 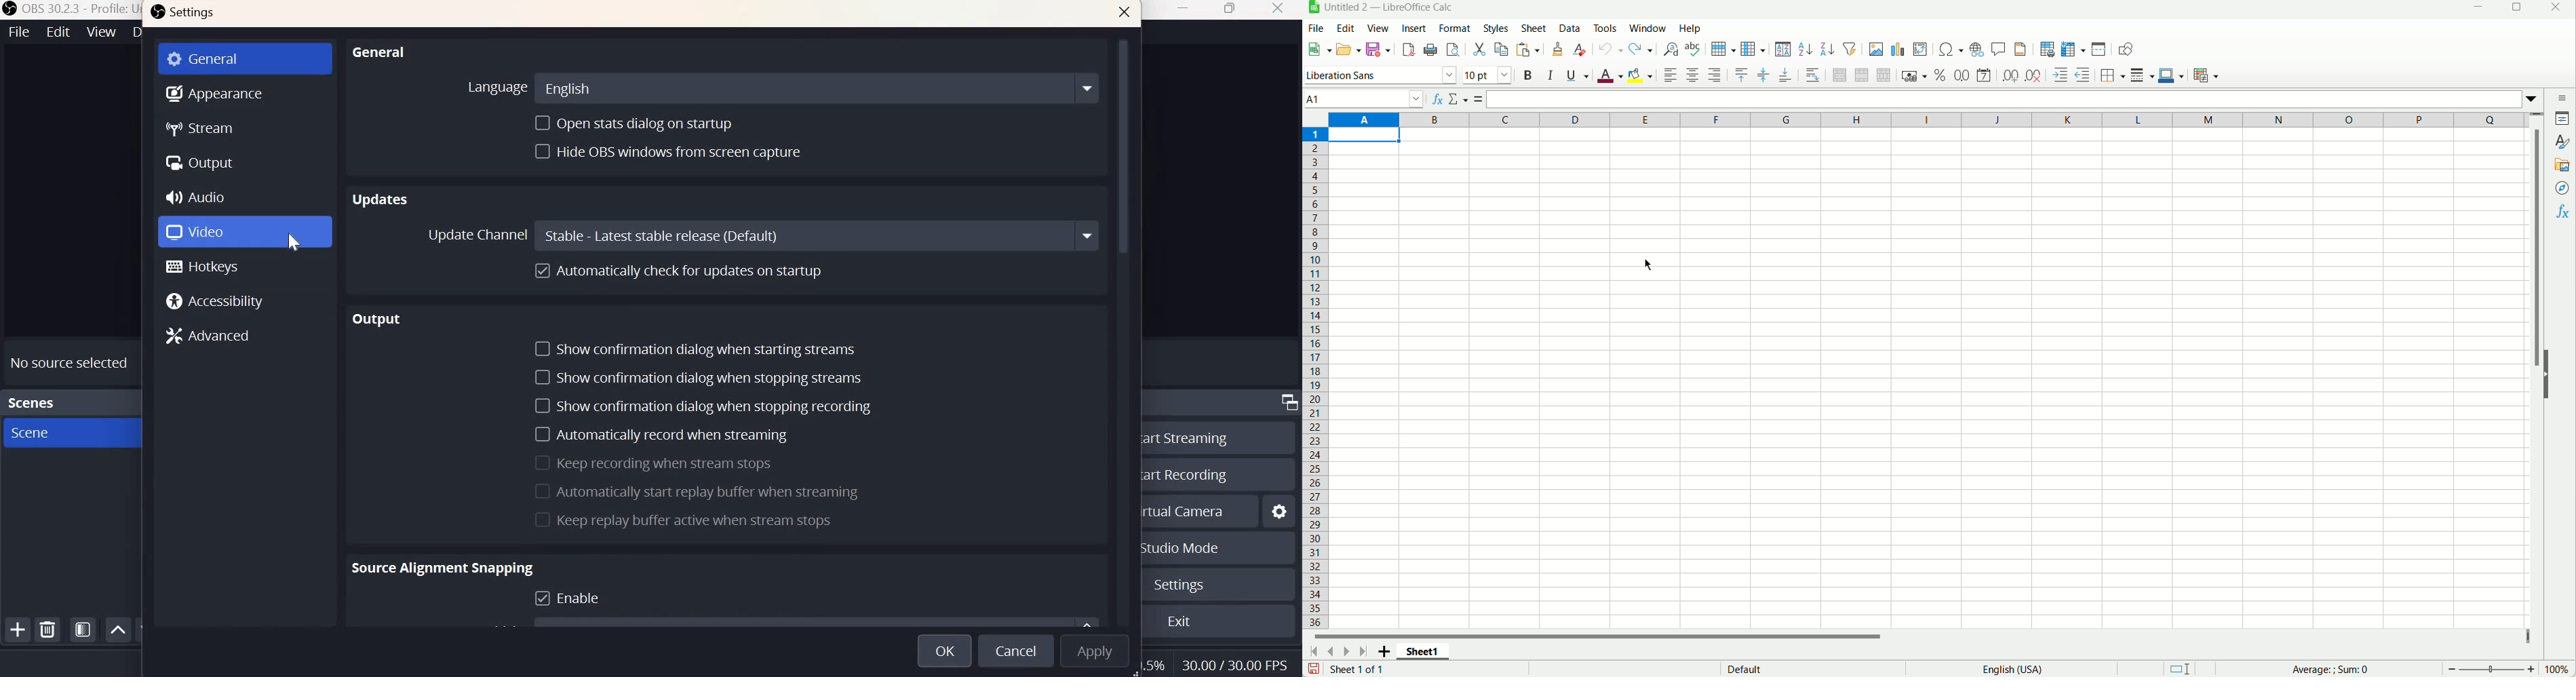 What do you see at coordinates (2101, 49) in the screenshot?
I see `Split window` at bounding box center [2101, 49].